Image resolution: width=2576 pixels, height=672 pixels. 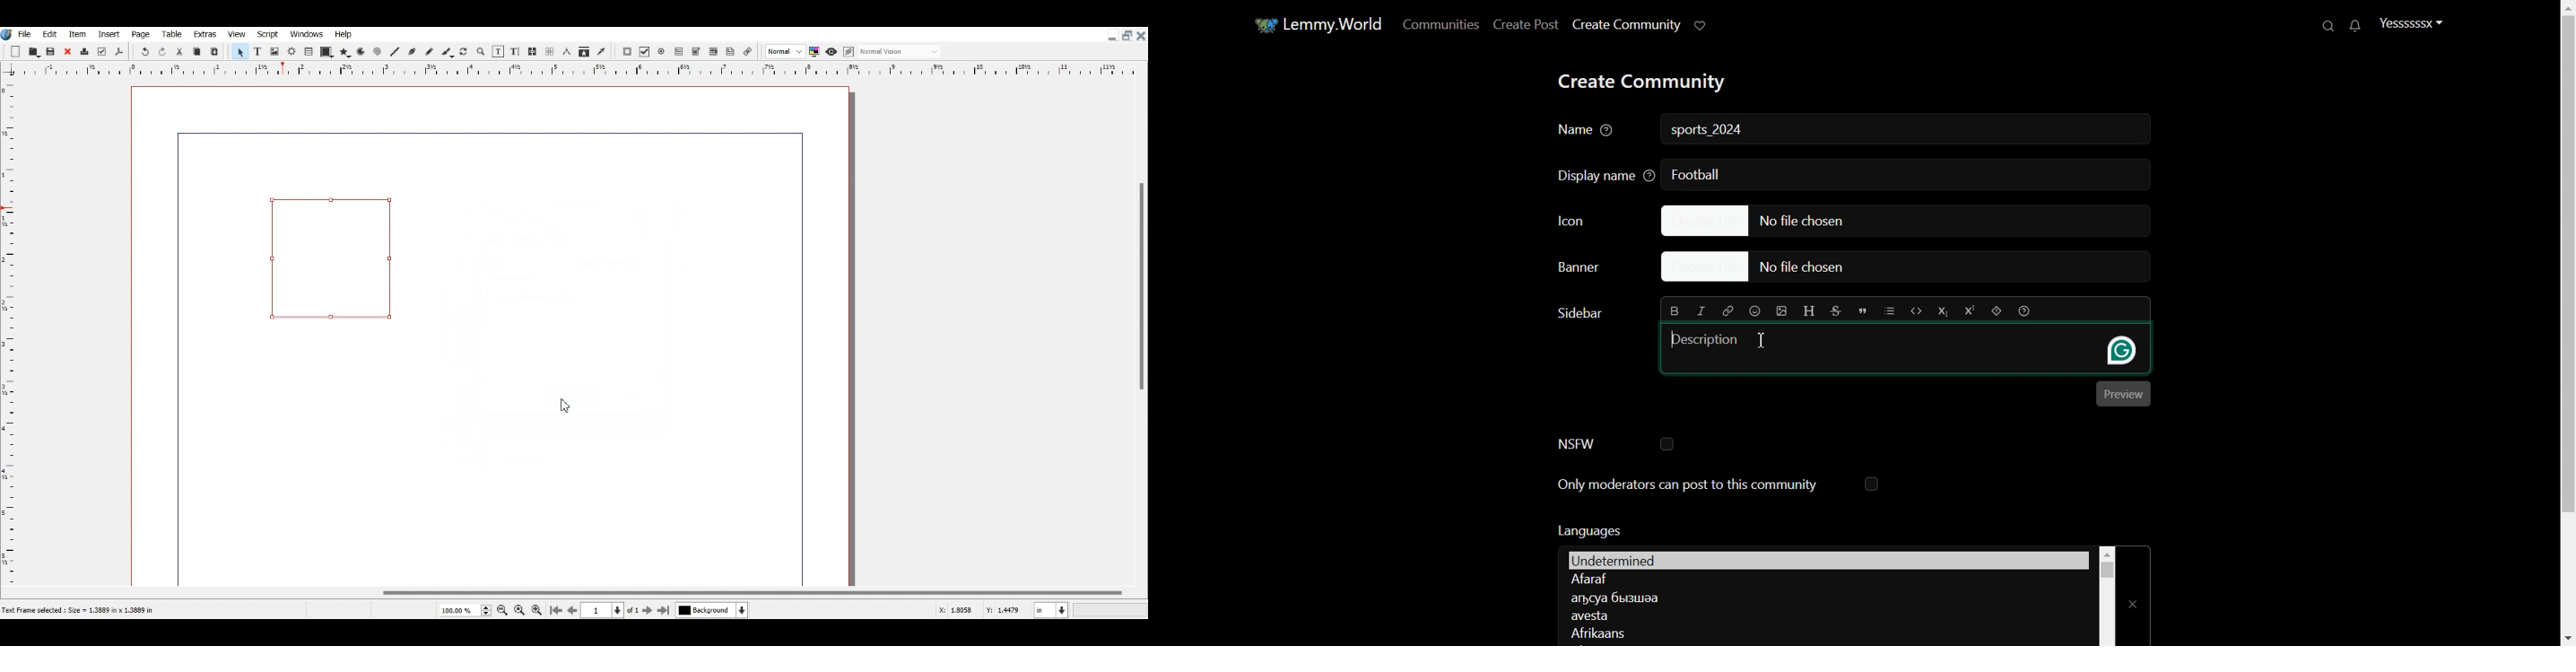 I want to click on Select Current Page, so click(x=465, y=610).